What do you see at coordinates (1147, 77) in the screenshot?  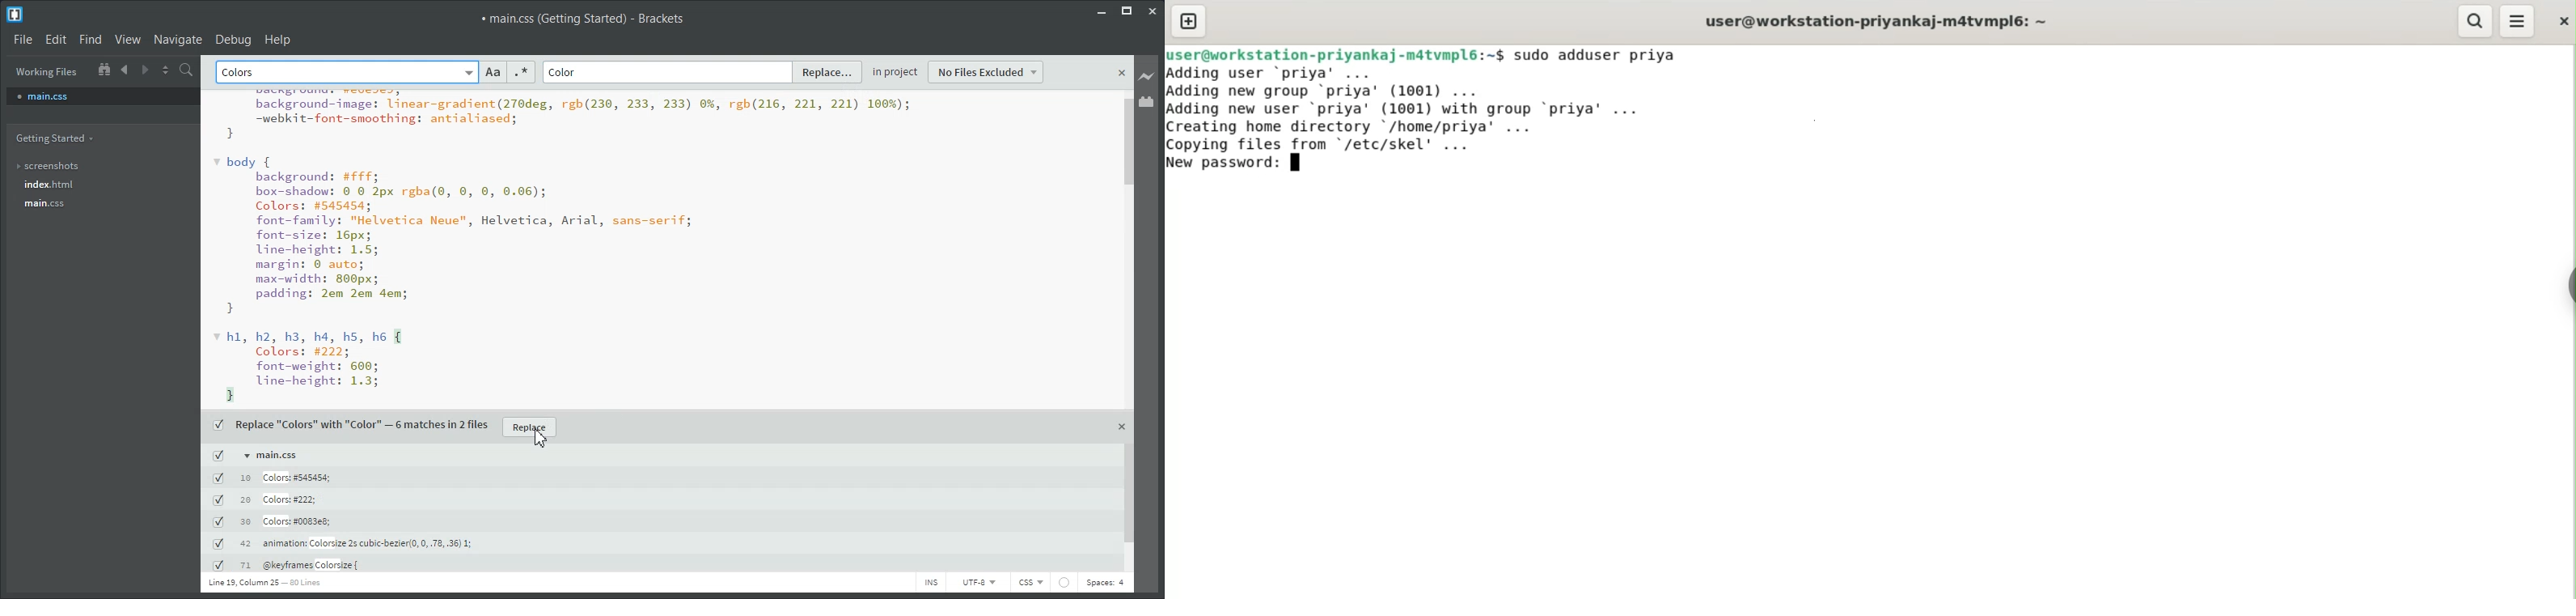 I see `Live Preview` at bounding box center [1147, 77].